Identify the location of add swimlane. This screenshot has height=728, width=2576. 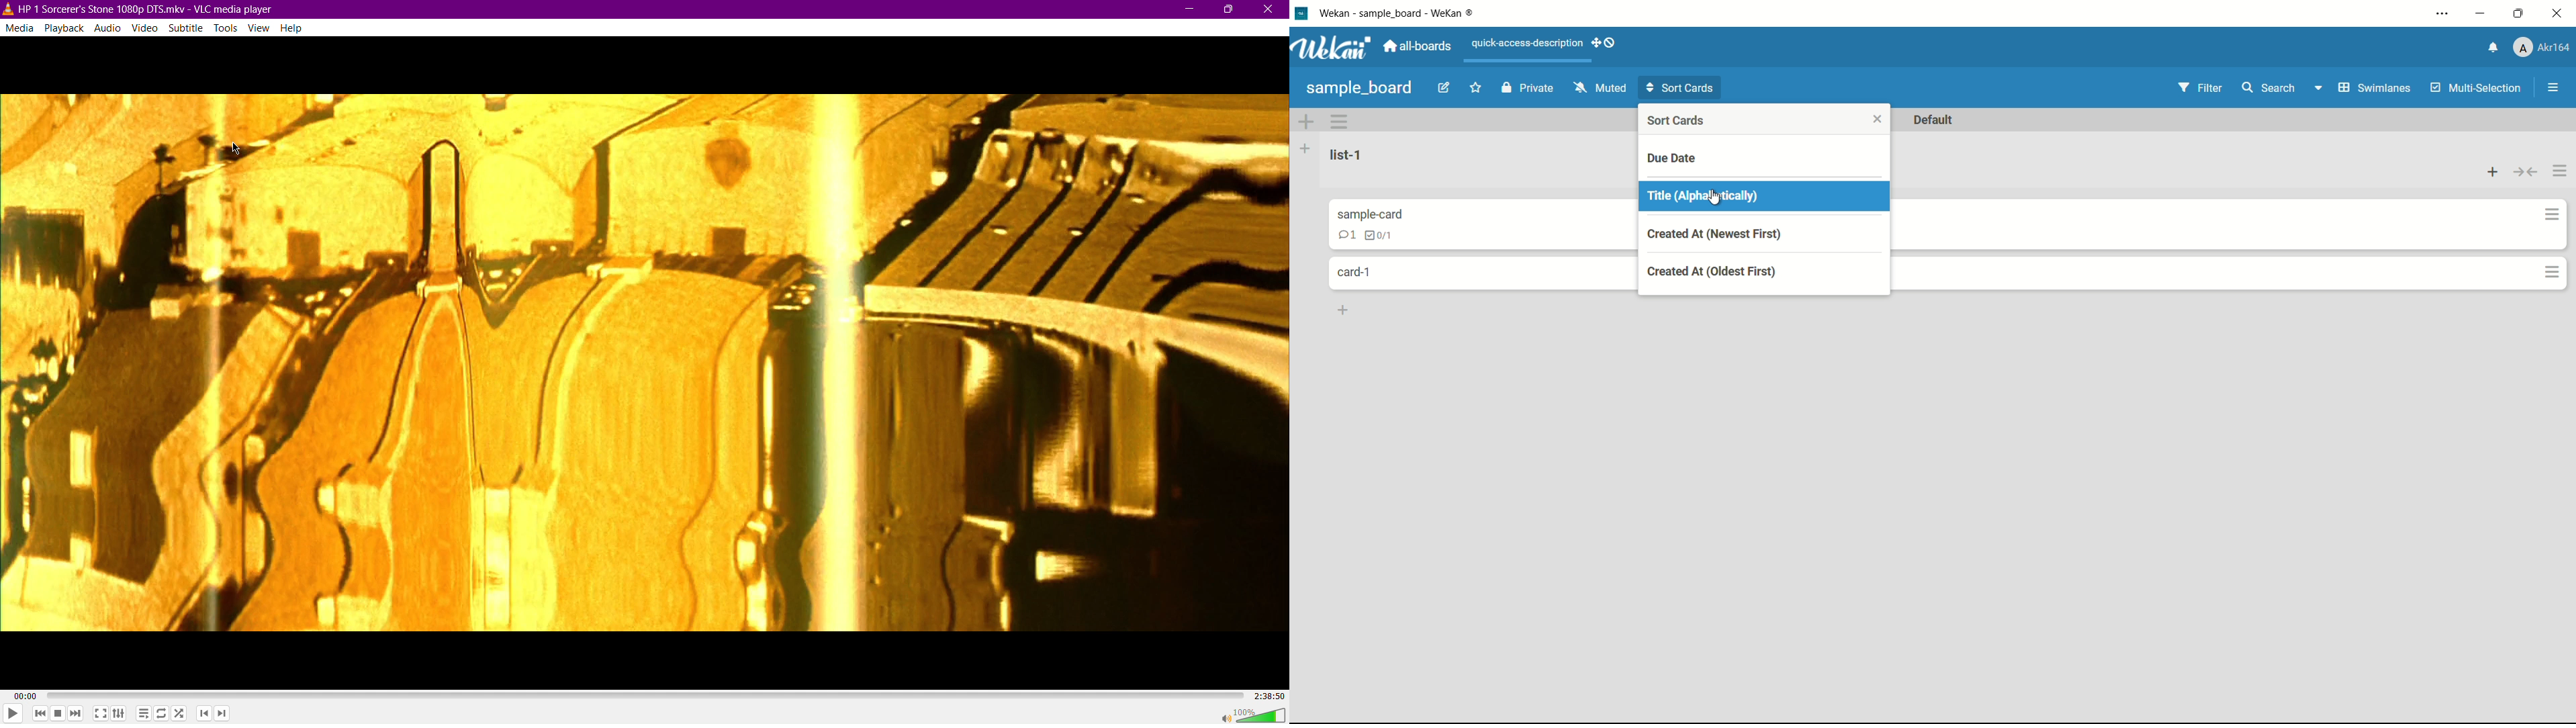
(1306, 120).